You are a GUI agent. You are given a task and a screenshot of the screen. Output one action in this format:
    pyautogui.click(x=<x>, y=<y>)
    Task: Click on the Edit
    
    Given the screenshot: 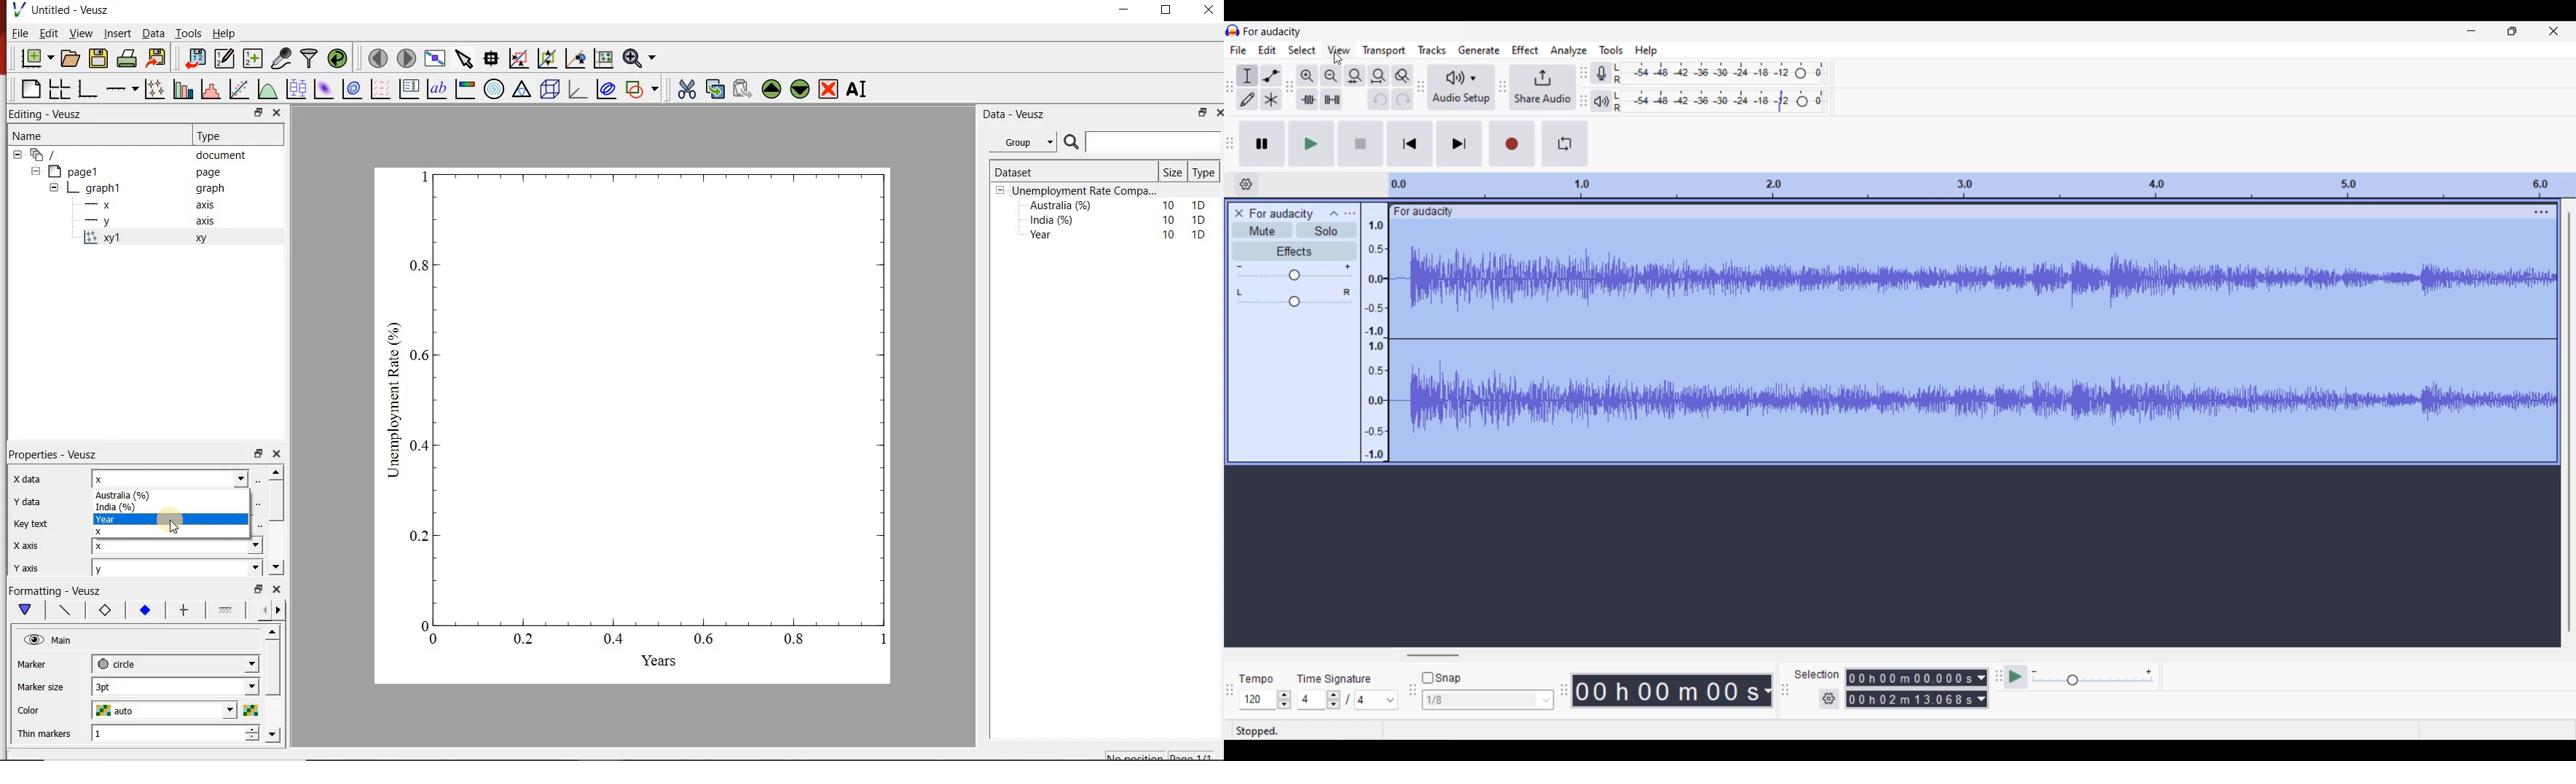 What is the action you would take?
    pyautogui.click(x=47, y=33)
    